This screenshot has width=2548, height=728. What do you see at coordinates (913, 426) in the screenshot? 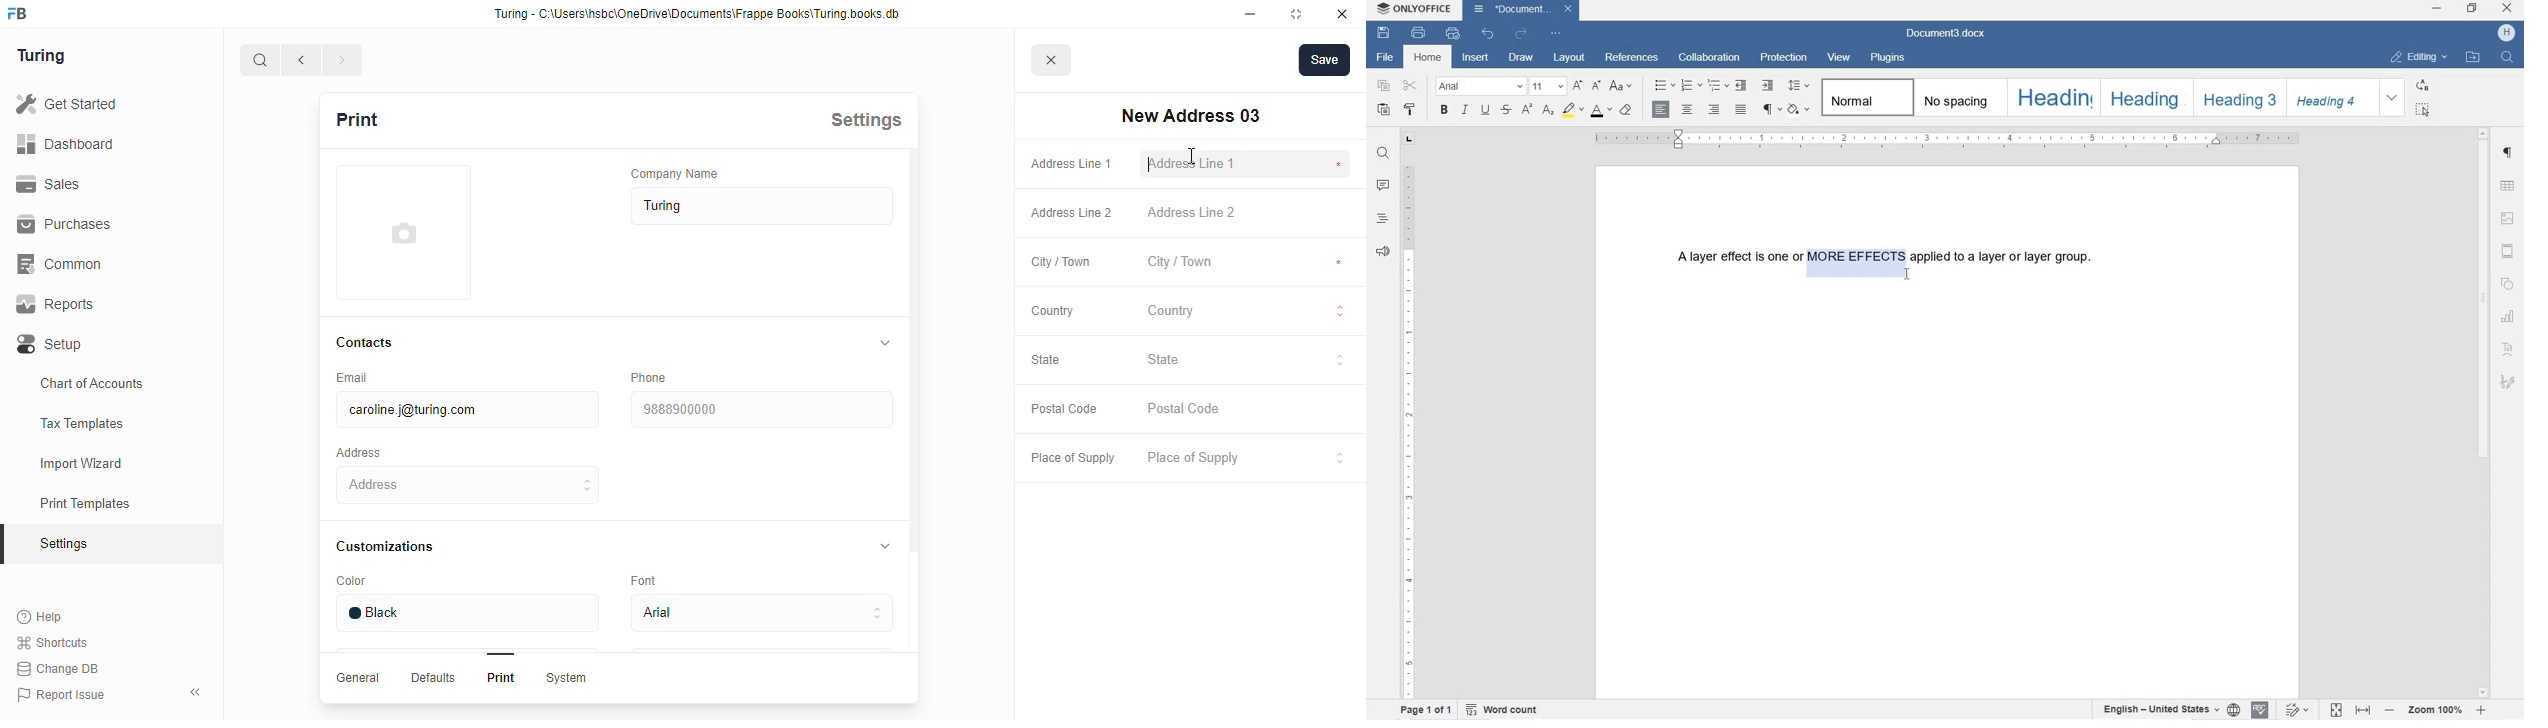
I see `scroll bar` at bounding box center [913, 426].